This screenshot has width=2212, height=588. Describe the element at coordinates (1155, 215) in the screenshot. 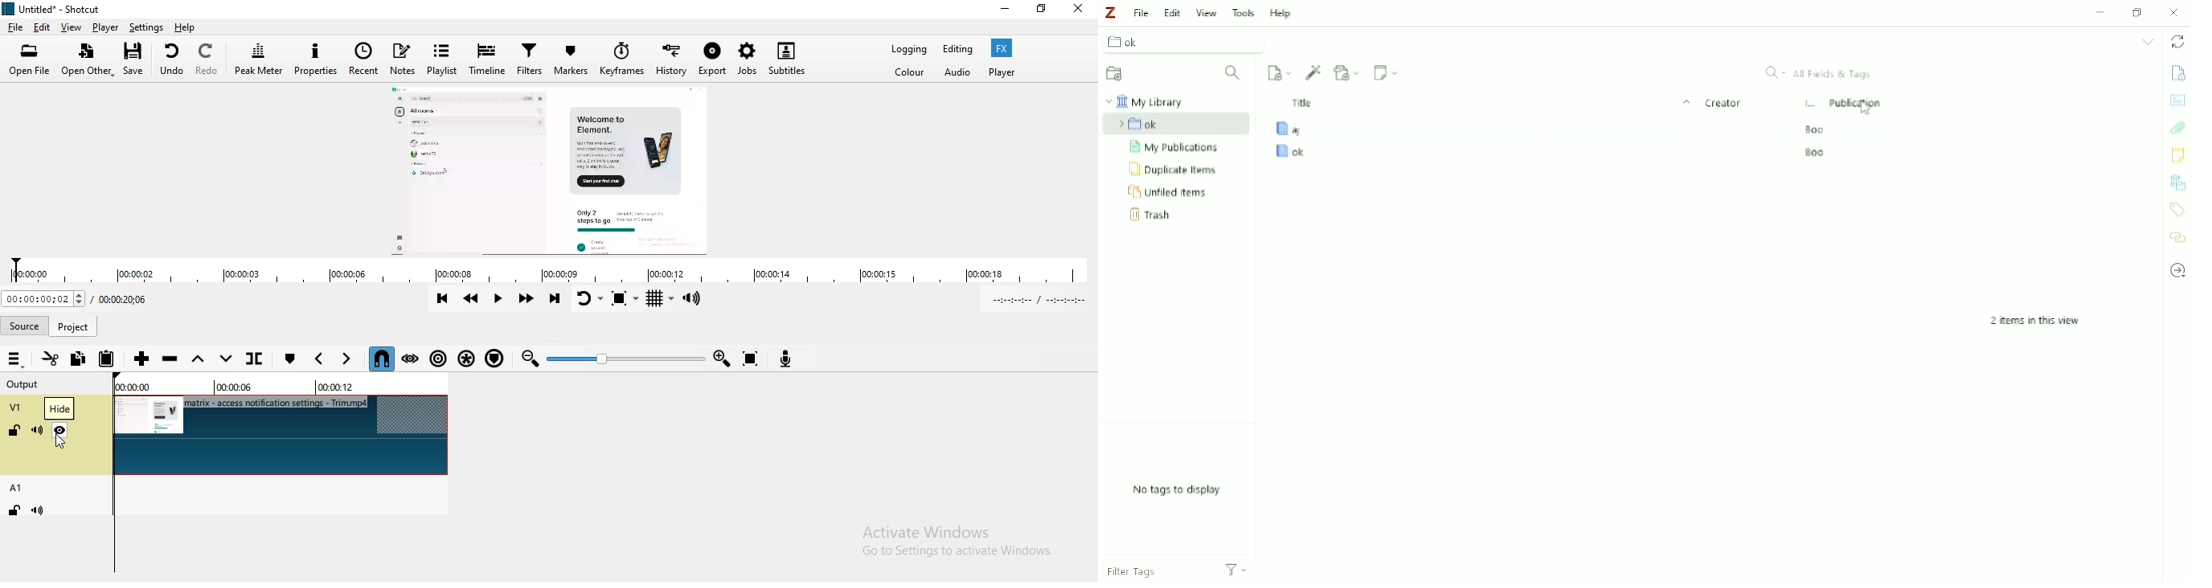

I see `Trash` at that location.